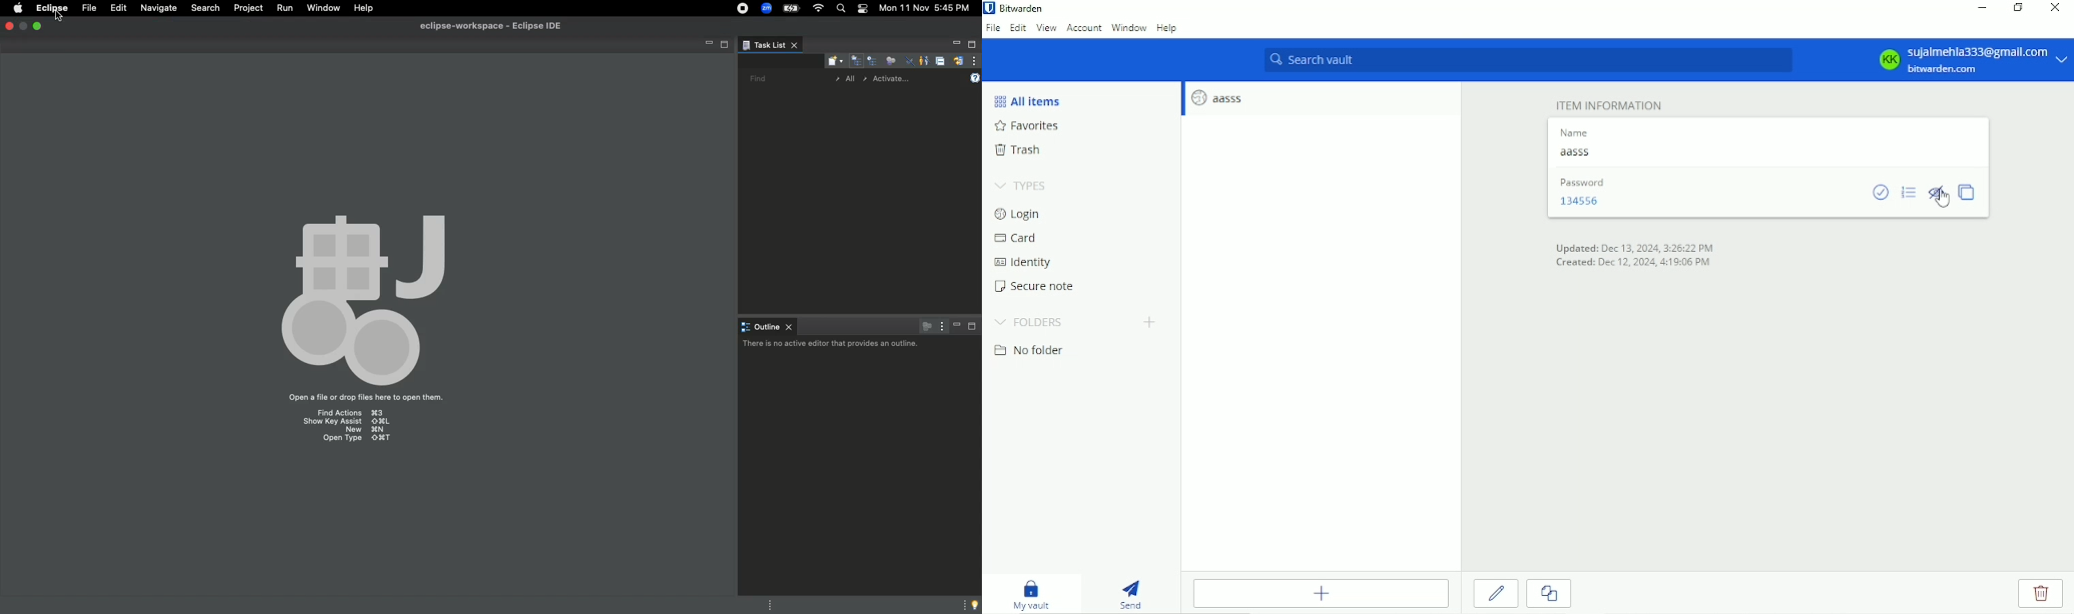 This screenshot has height=616, width=2100. Describe the element at coordinates (1217, 100) in the screenshot. I see `aasss login entry` at that location.